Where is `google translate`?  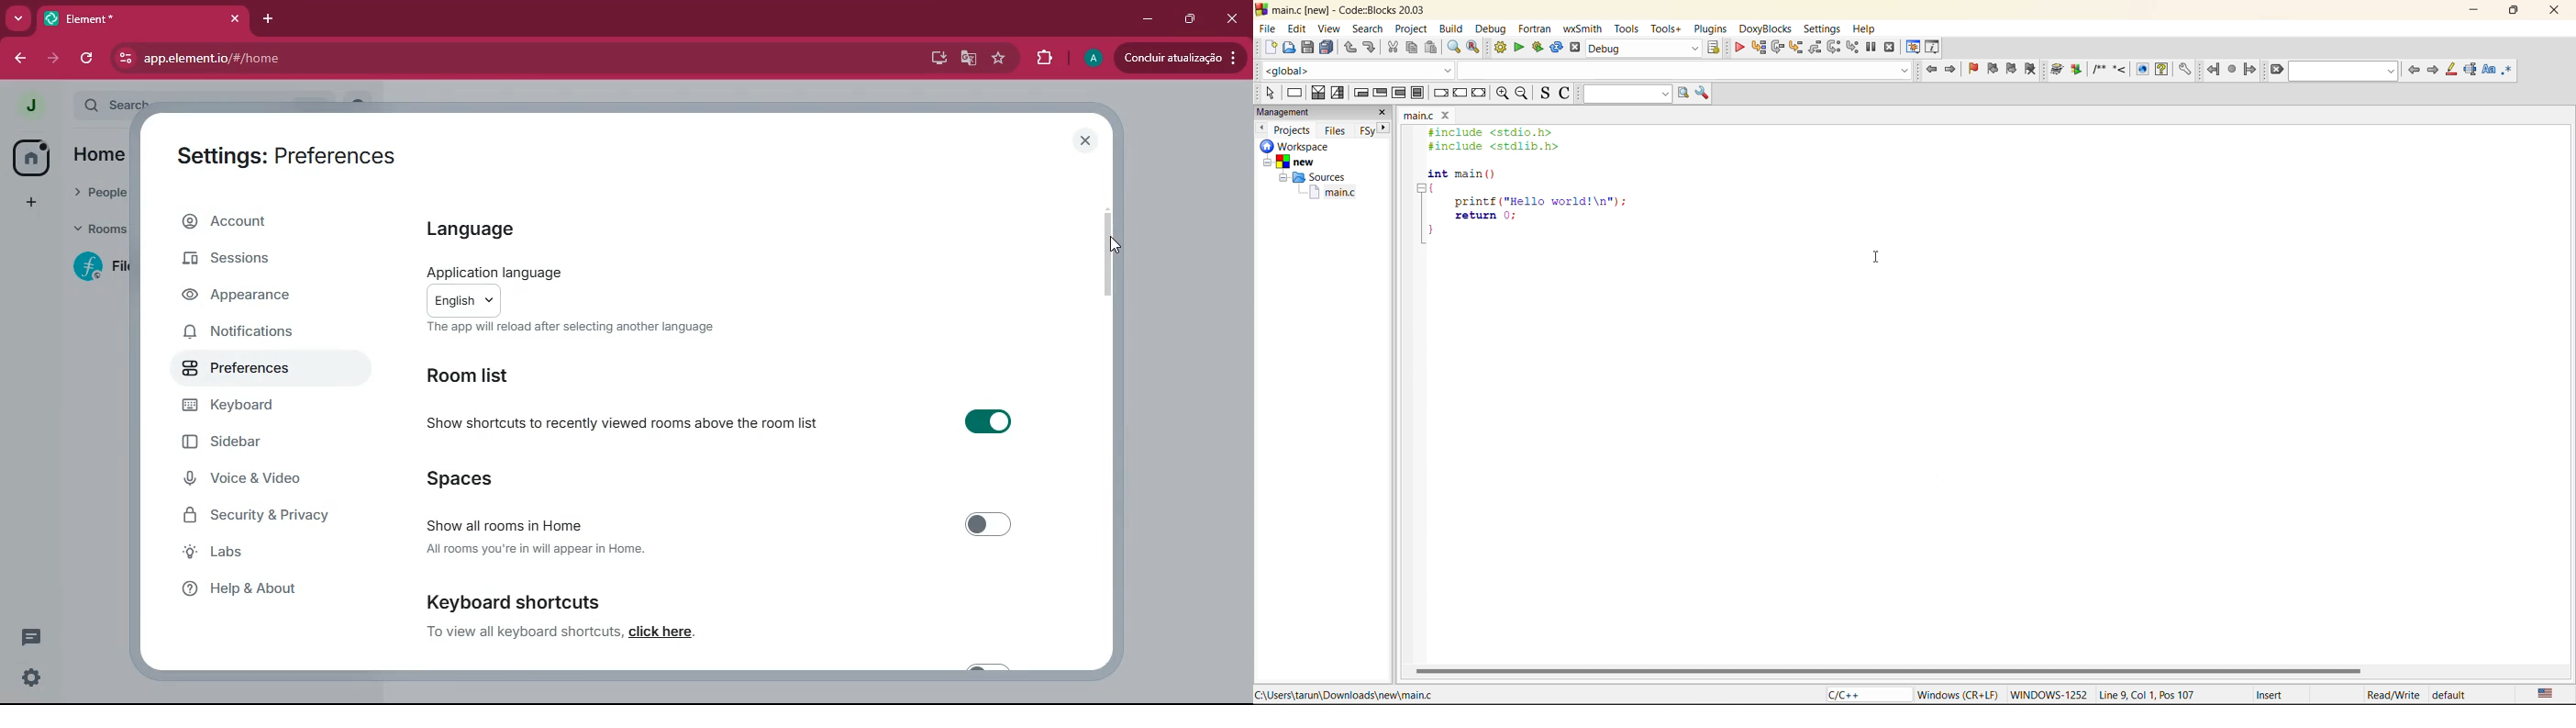
google translate is located at coordinates (966, 60).